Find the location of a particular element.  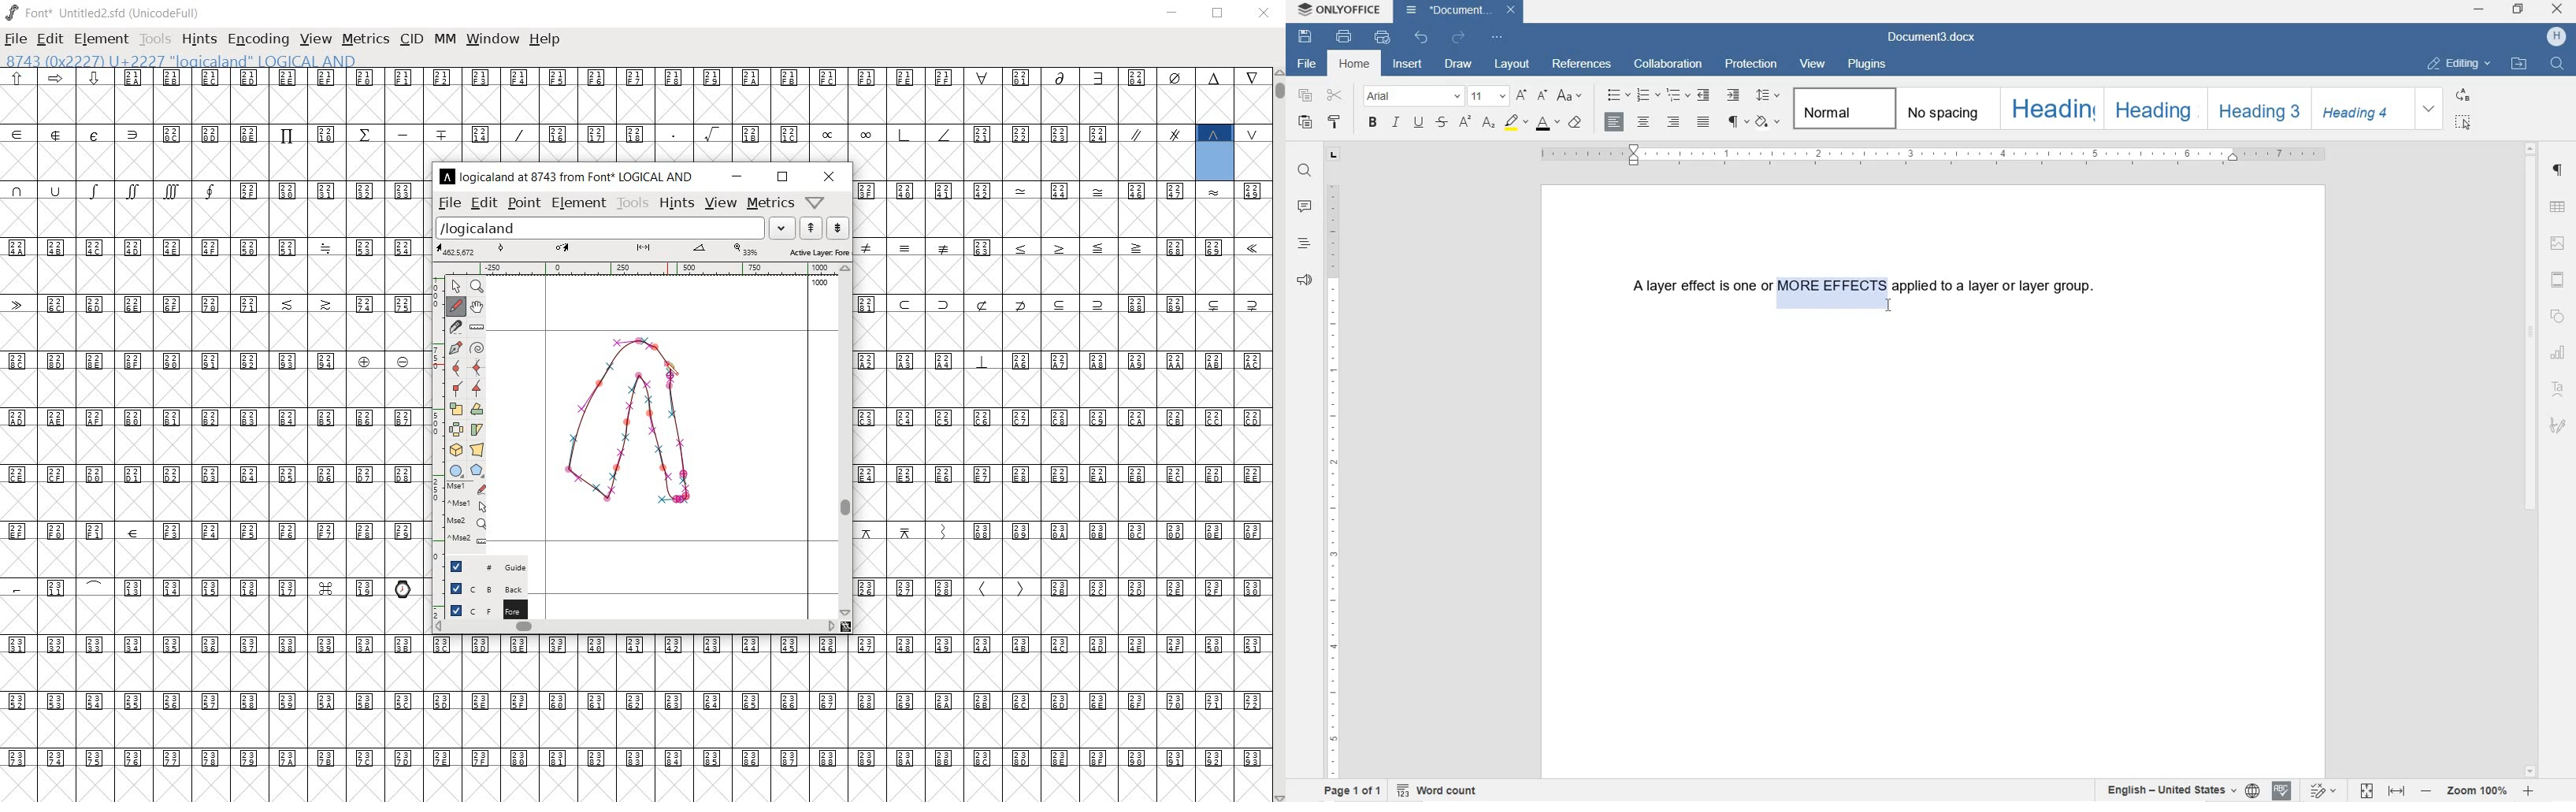

background is located at coordinates (480, 589).